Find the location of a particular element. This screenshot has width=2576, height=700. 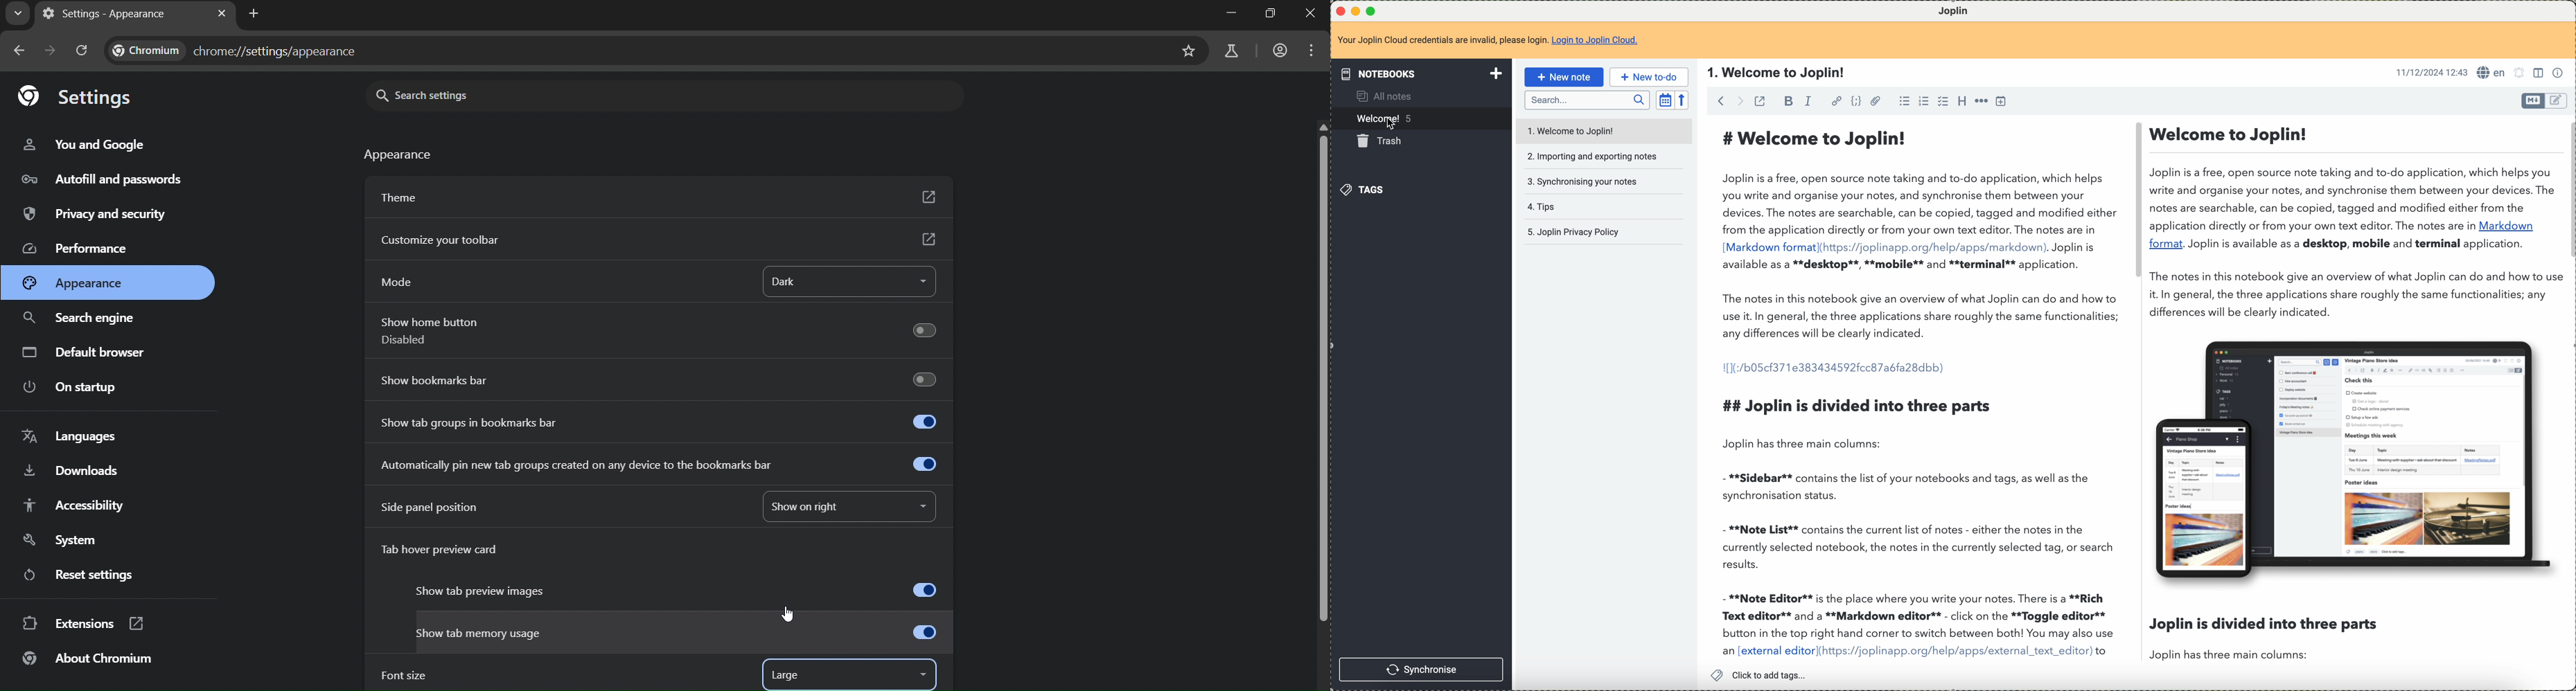

reload page is located at coordinates (80, 48).